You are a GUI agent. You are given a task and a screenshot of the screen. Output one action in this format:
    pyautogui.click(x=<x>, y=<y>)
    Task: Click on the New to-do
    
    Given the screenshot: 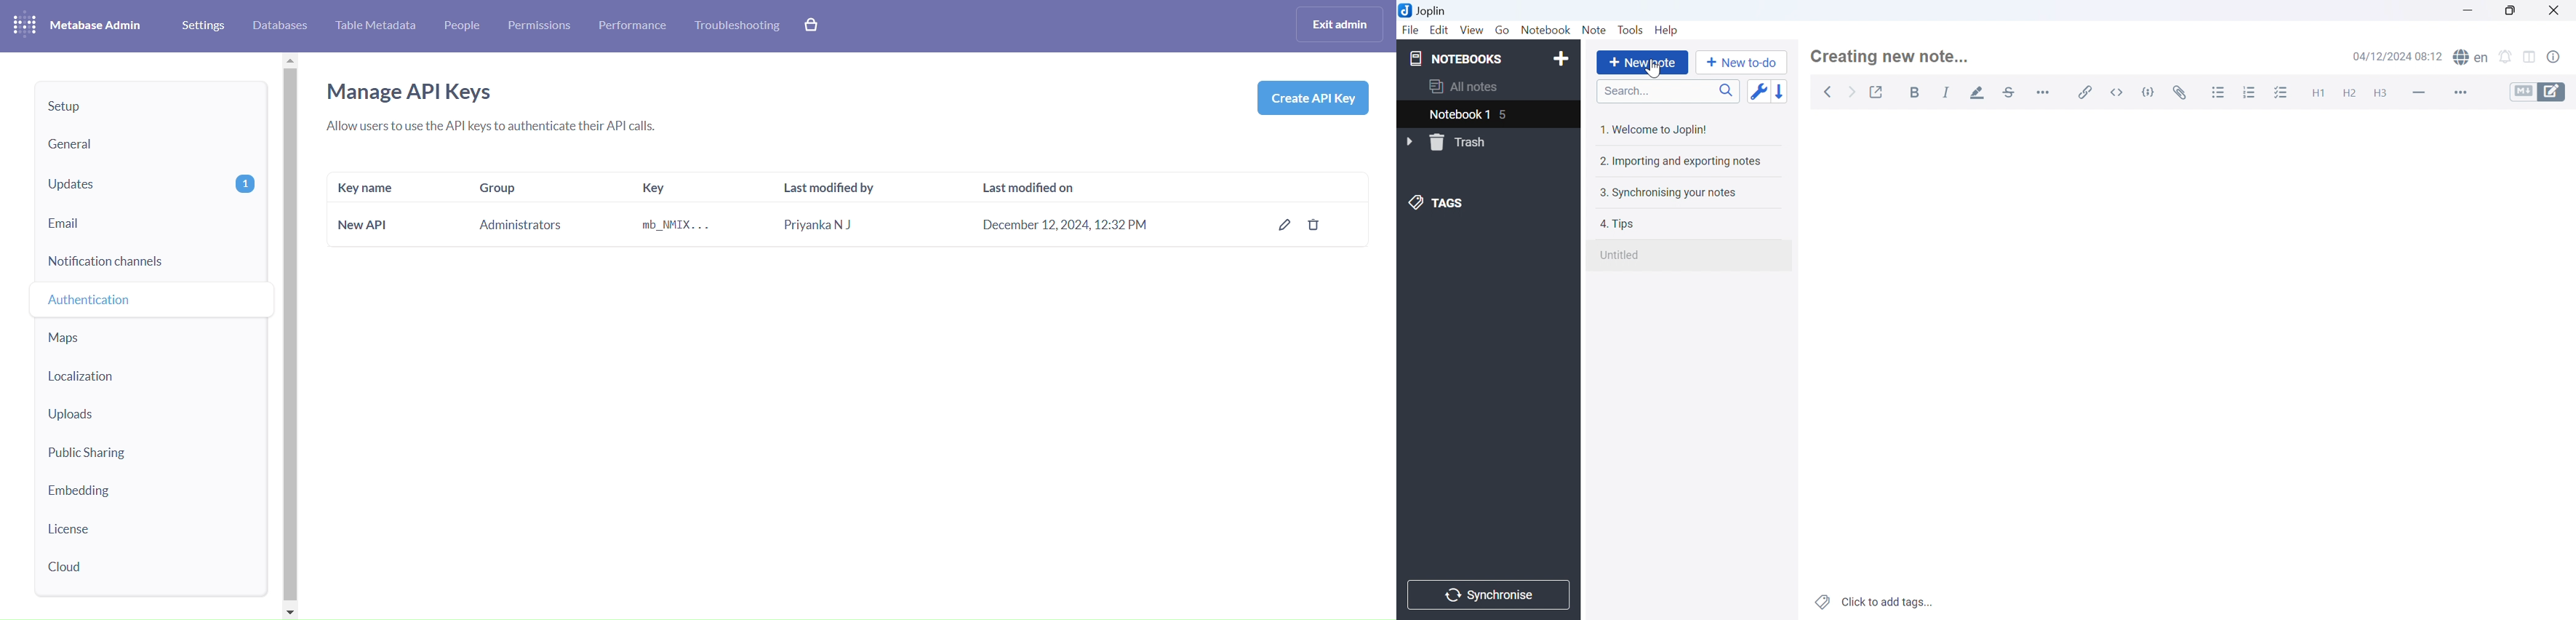 What is the action you would take?
    pyautogui.click(x=1741, y=64)
    